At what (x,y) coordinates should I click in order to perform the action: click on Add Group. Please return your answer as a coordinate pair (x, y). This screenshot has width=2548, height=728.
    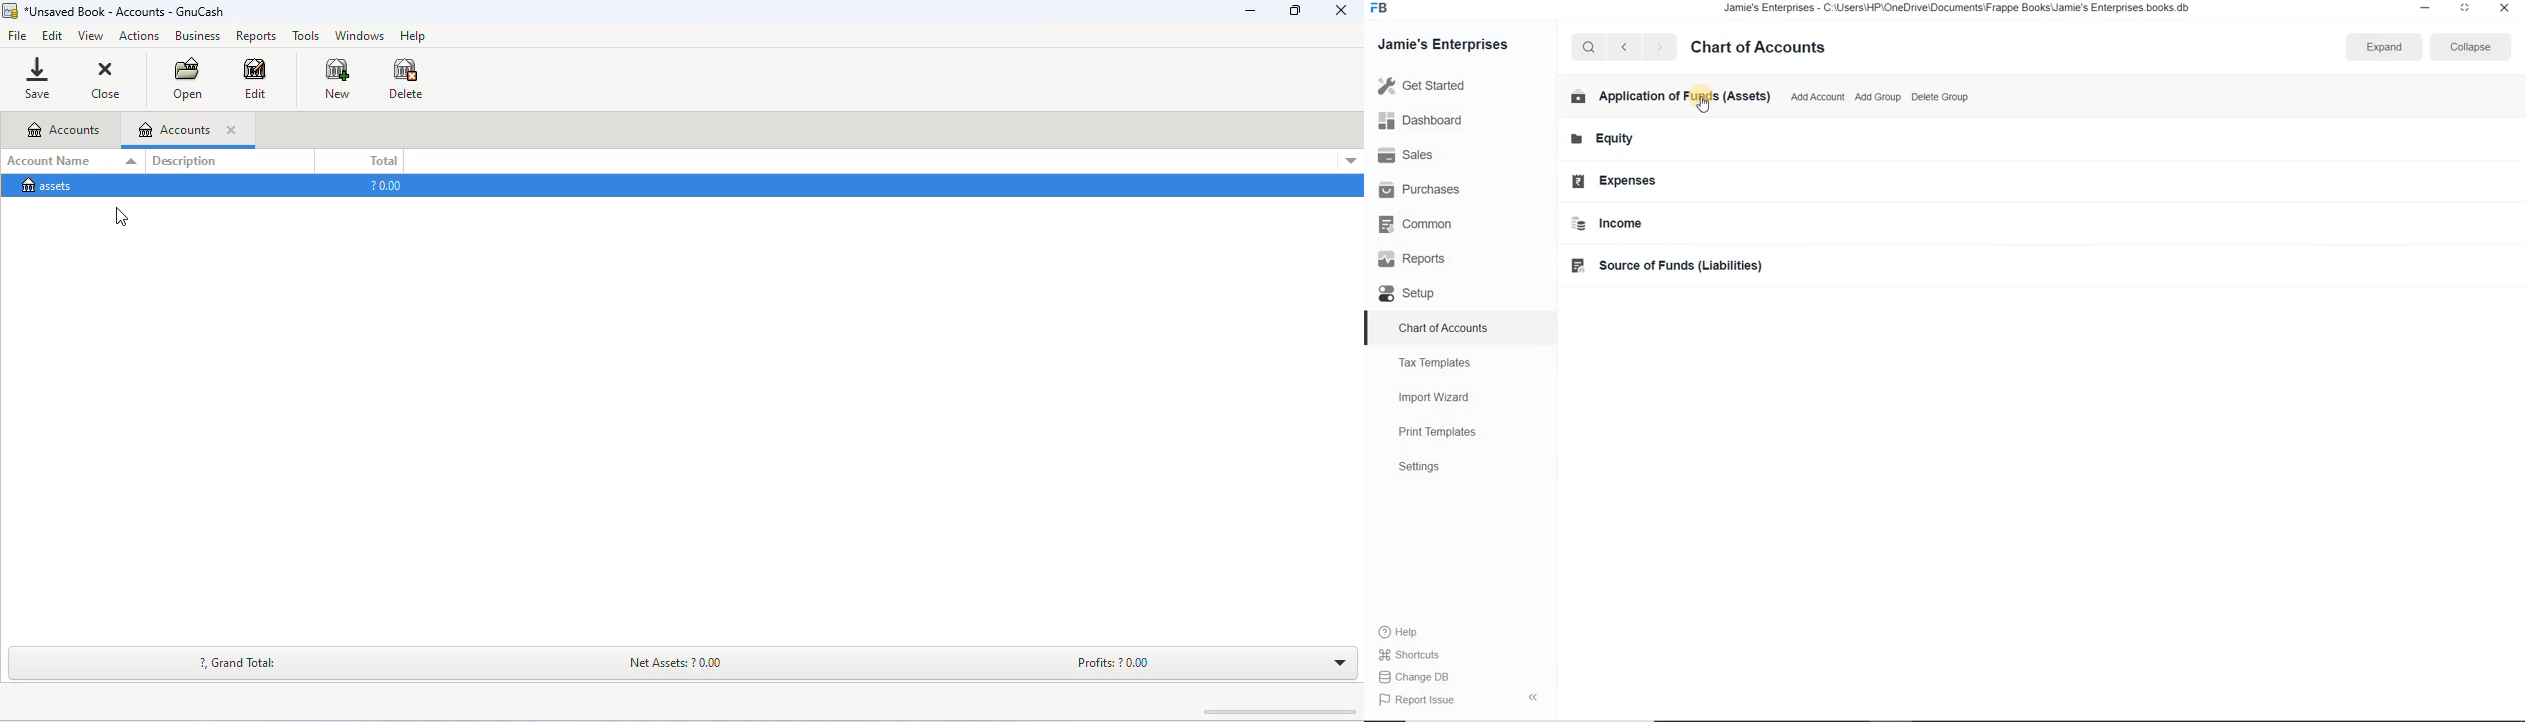
    Looking at the image, I should click on (1879, 98).